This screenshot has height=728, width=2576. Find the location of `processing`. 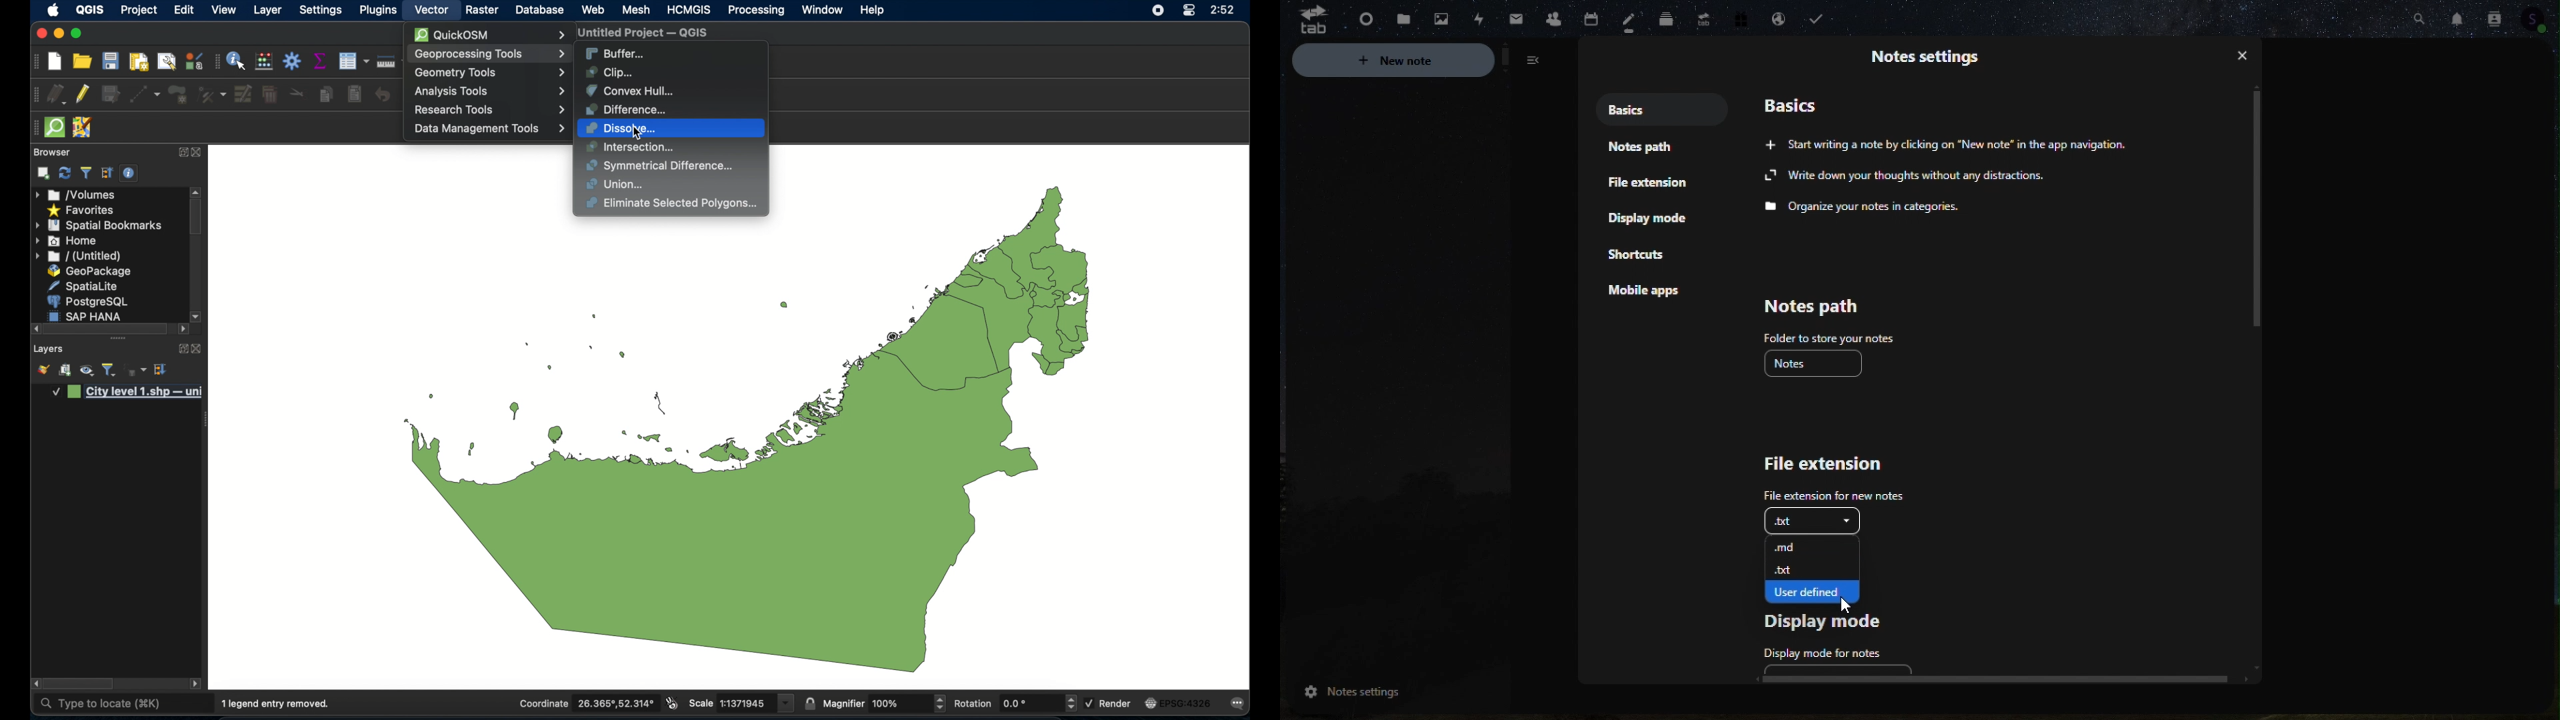

processing is located at coordinates (755, 11).